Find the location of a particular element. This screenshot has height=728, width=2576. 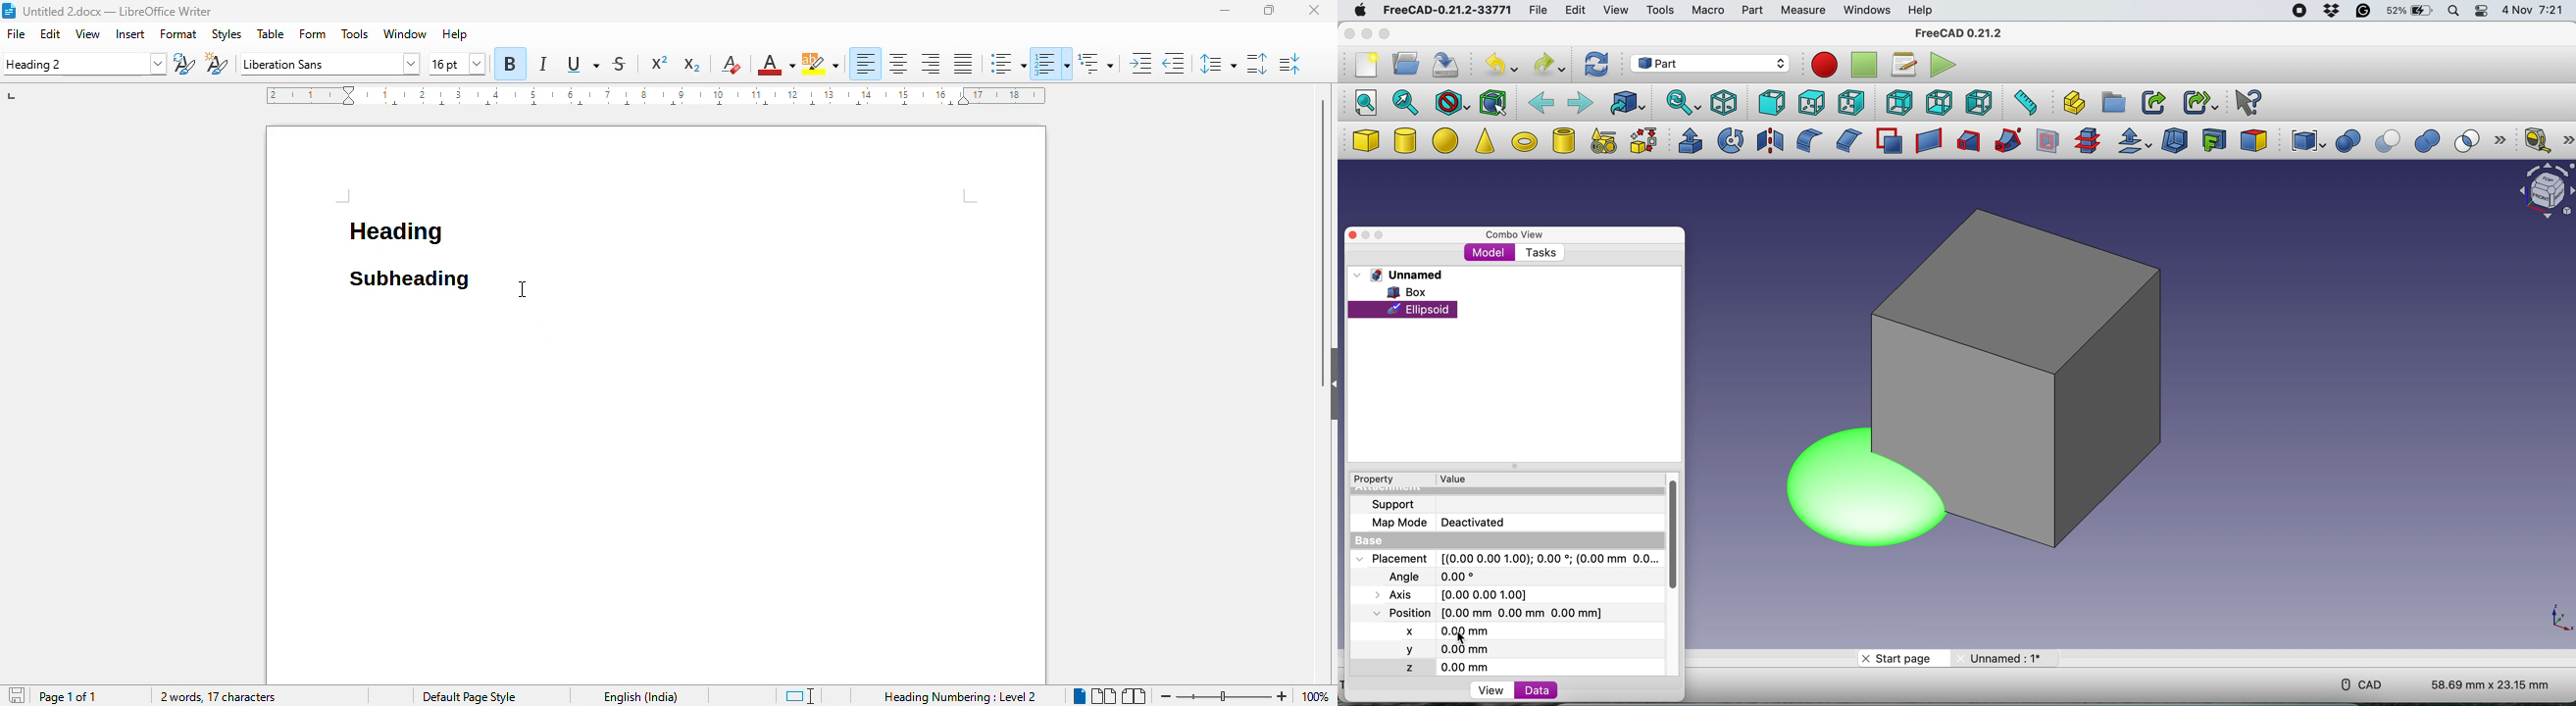

combo view is located at coordinates (1511, 232).